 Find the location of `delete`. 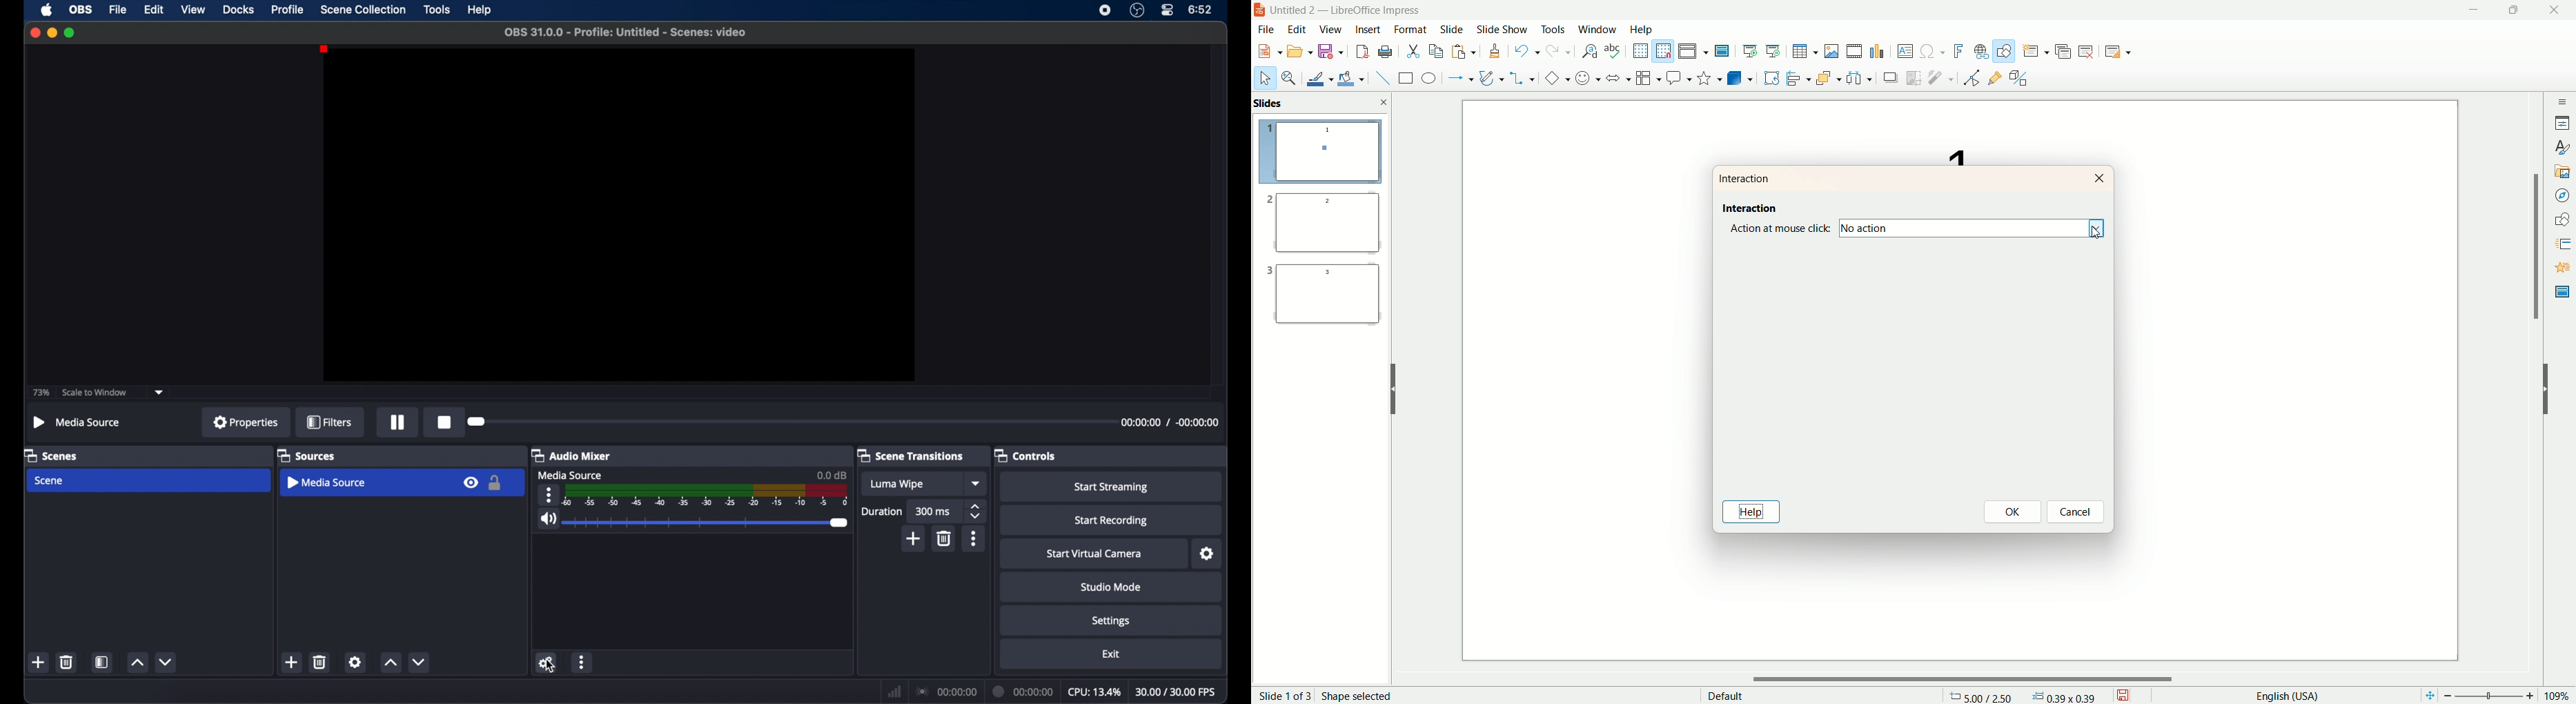

delete is located at coordinates (66, 662).